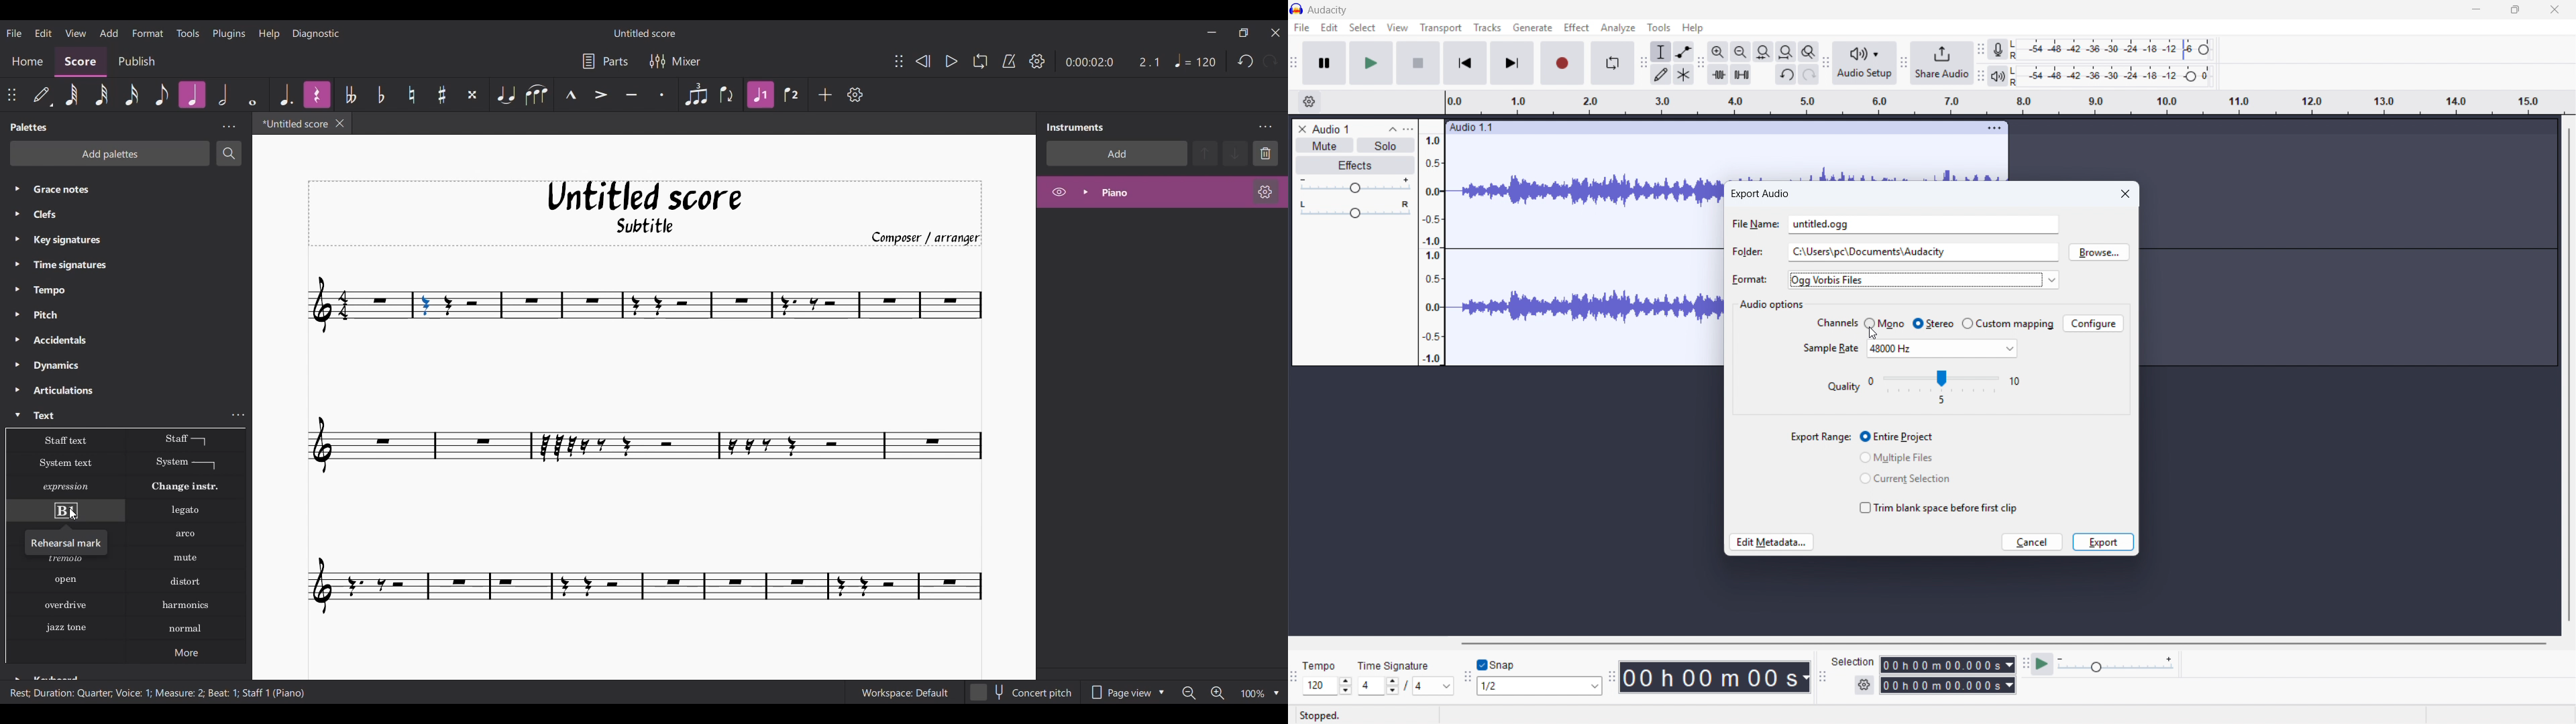  What do you see at coordinates (1864, 684) in the screenshot?
I see `Selection settings ` at bounding box center [1864, 684].